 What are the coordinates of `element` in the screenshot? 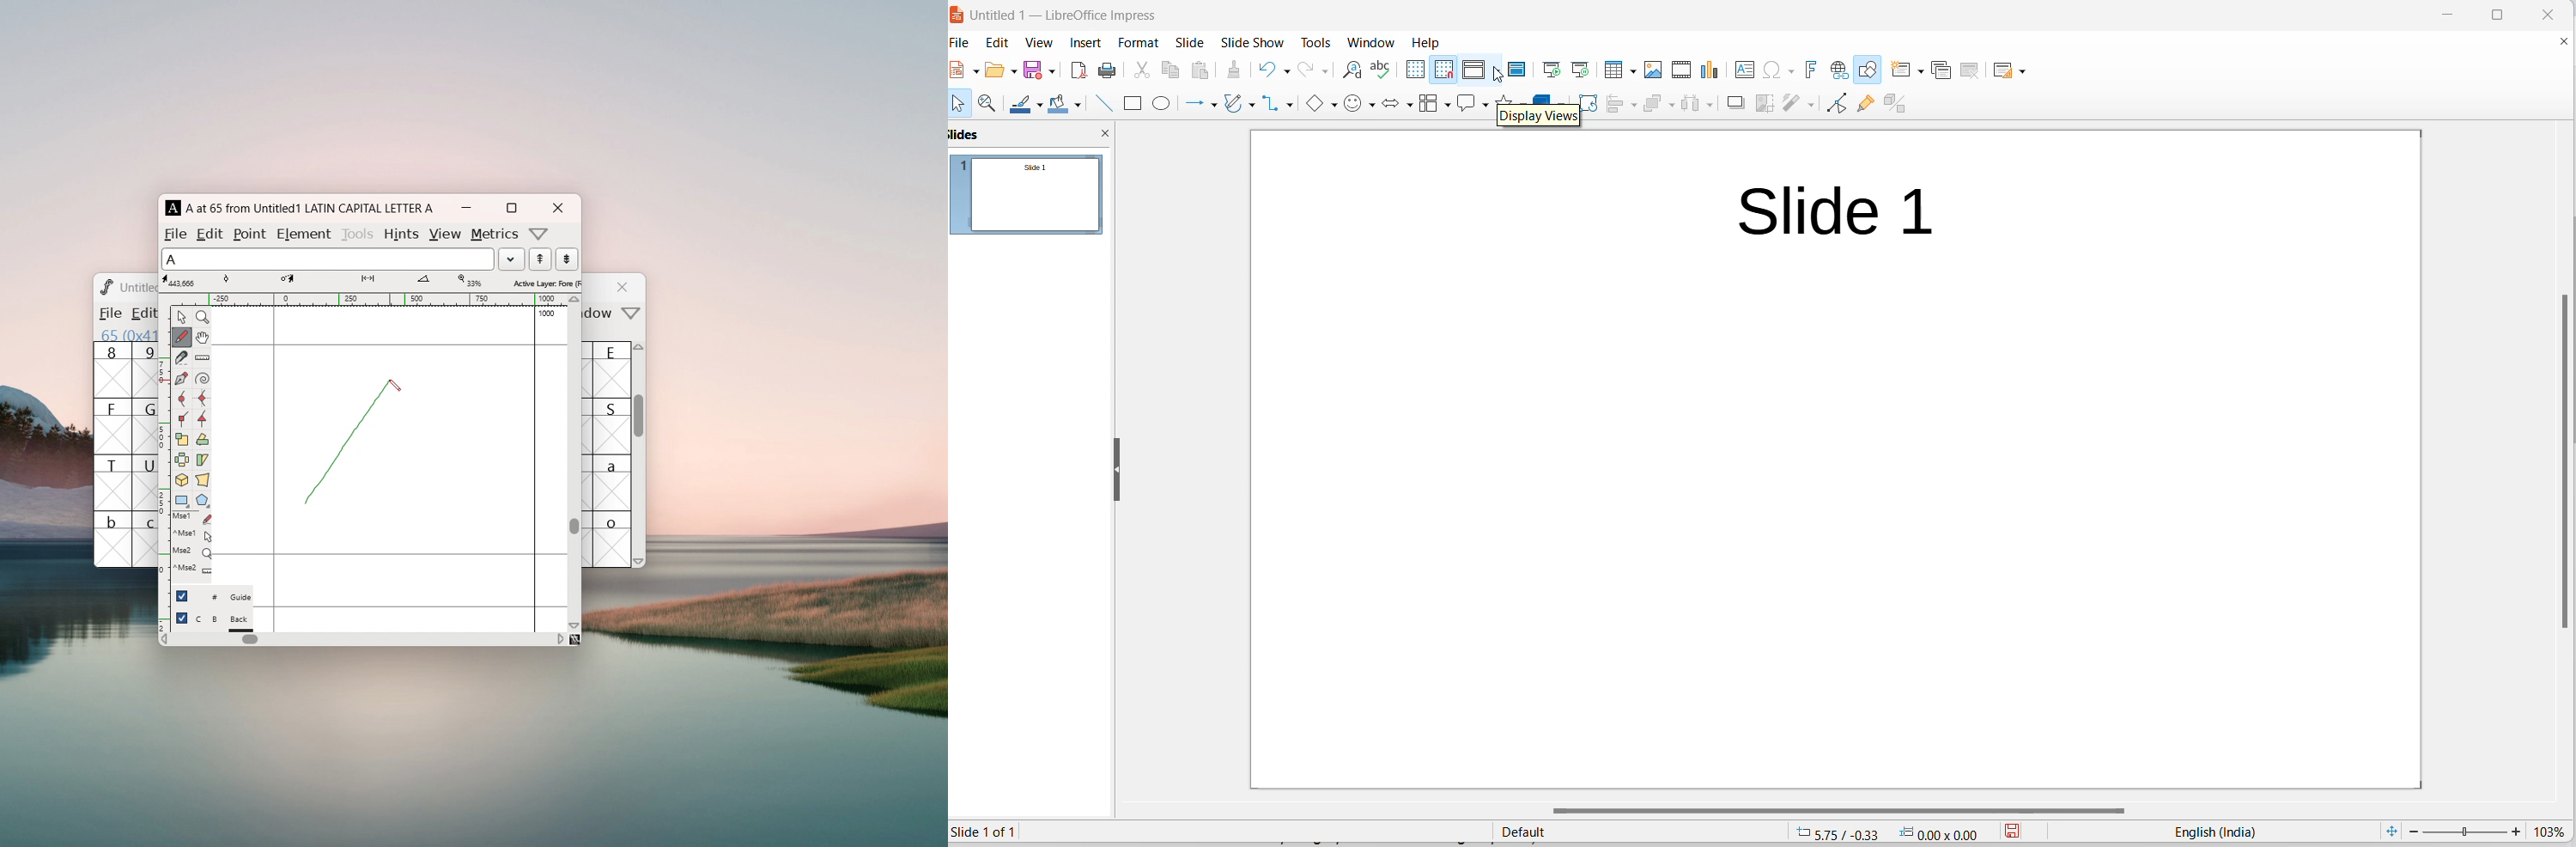 It's located at (303, 232).